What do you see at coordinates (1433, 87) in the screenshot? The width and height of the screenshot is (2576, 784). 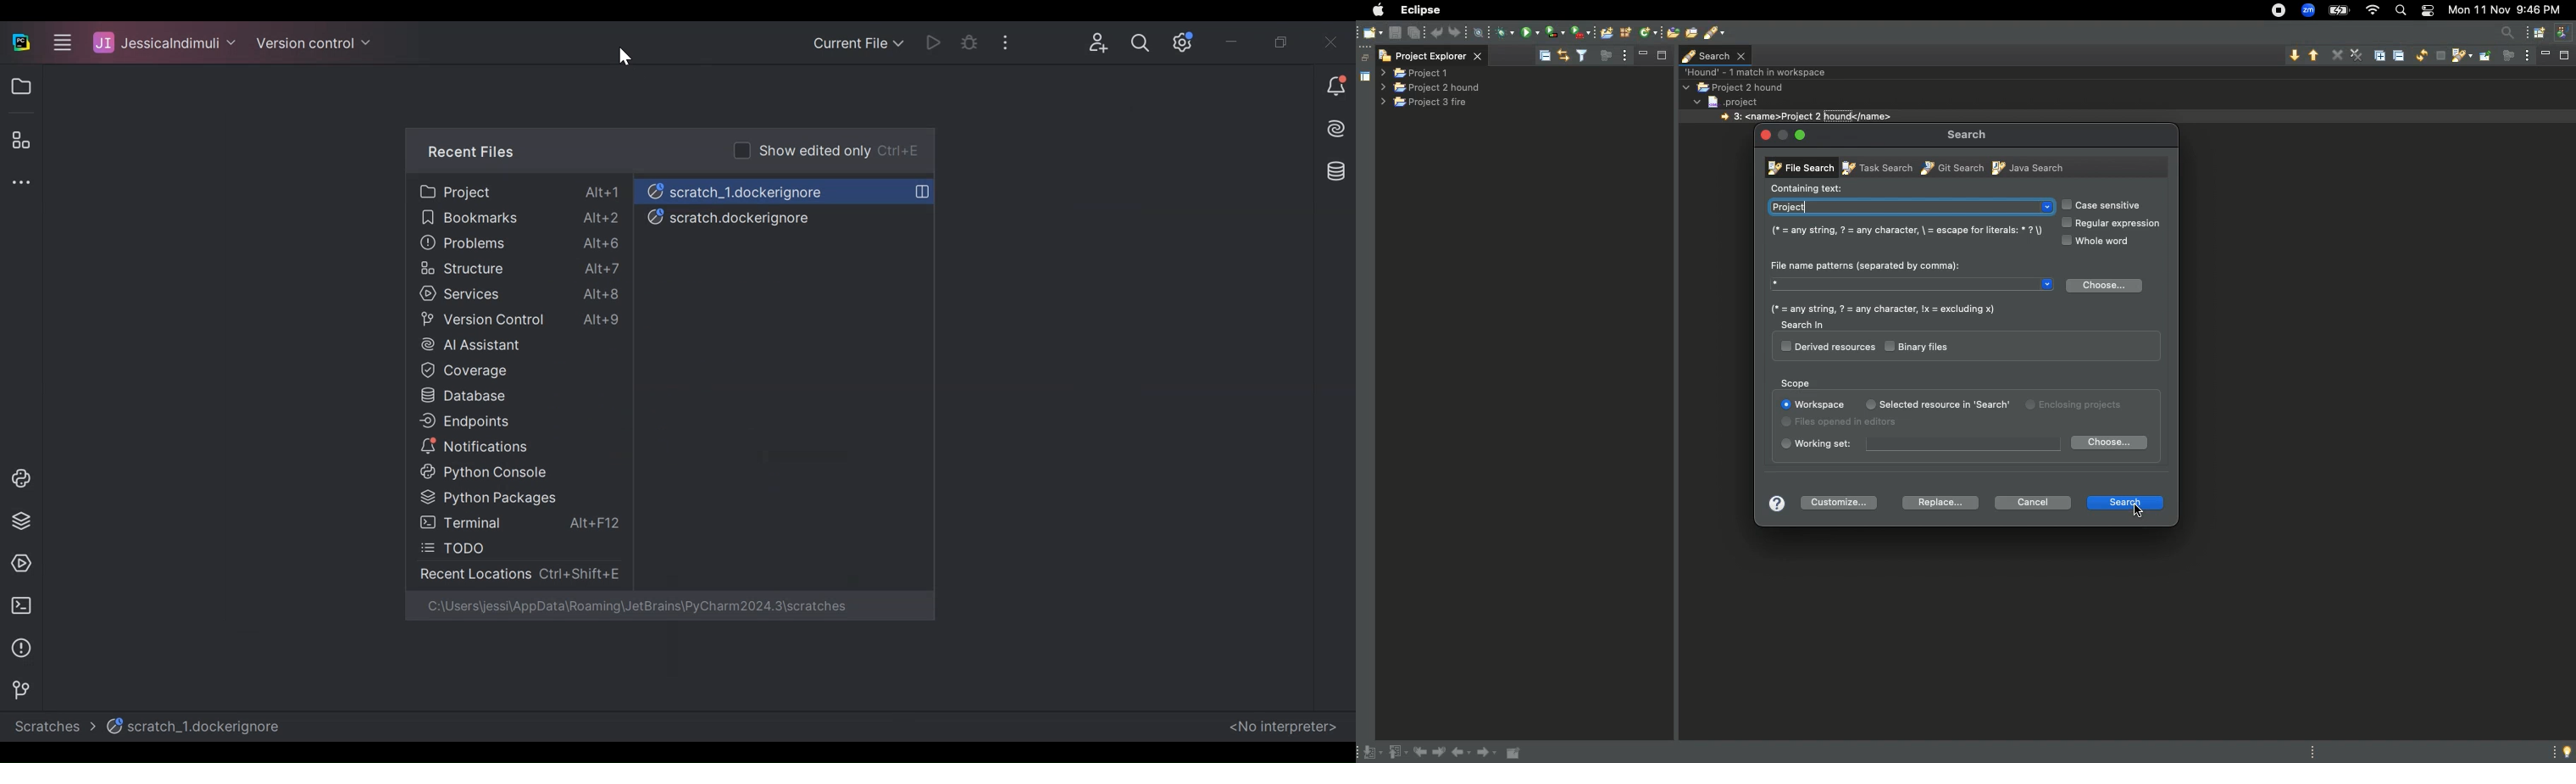 I see `Project 2 hound` at bounding box center [1433, 87].